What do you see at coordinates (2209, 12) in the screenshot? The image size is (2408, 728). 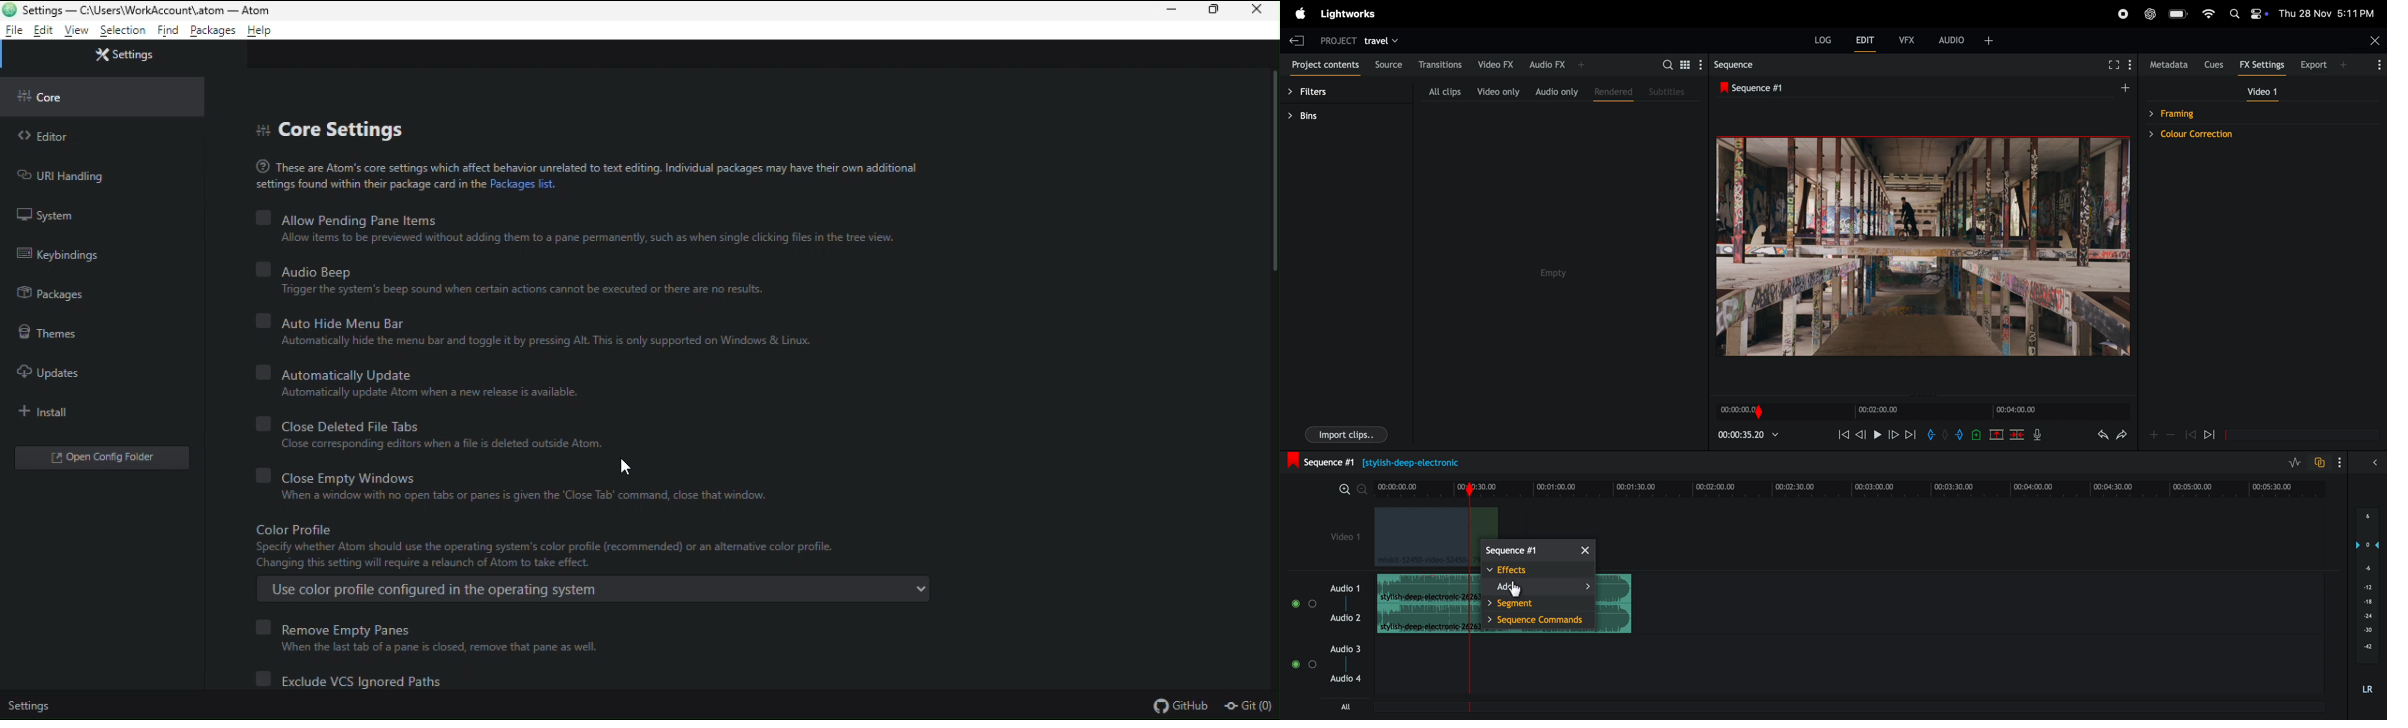 I see `wifi` at bounding box center [2209, 12].